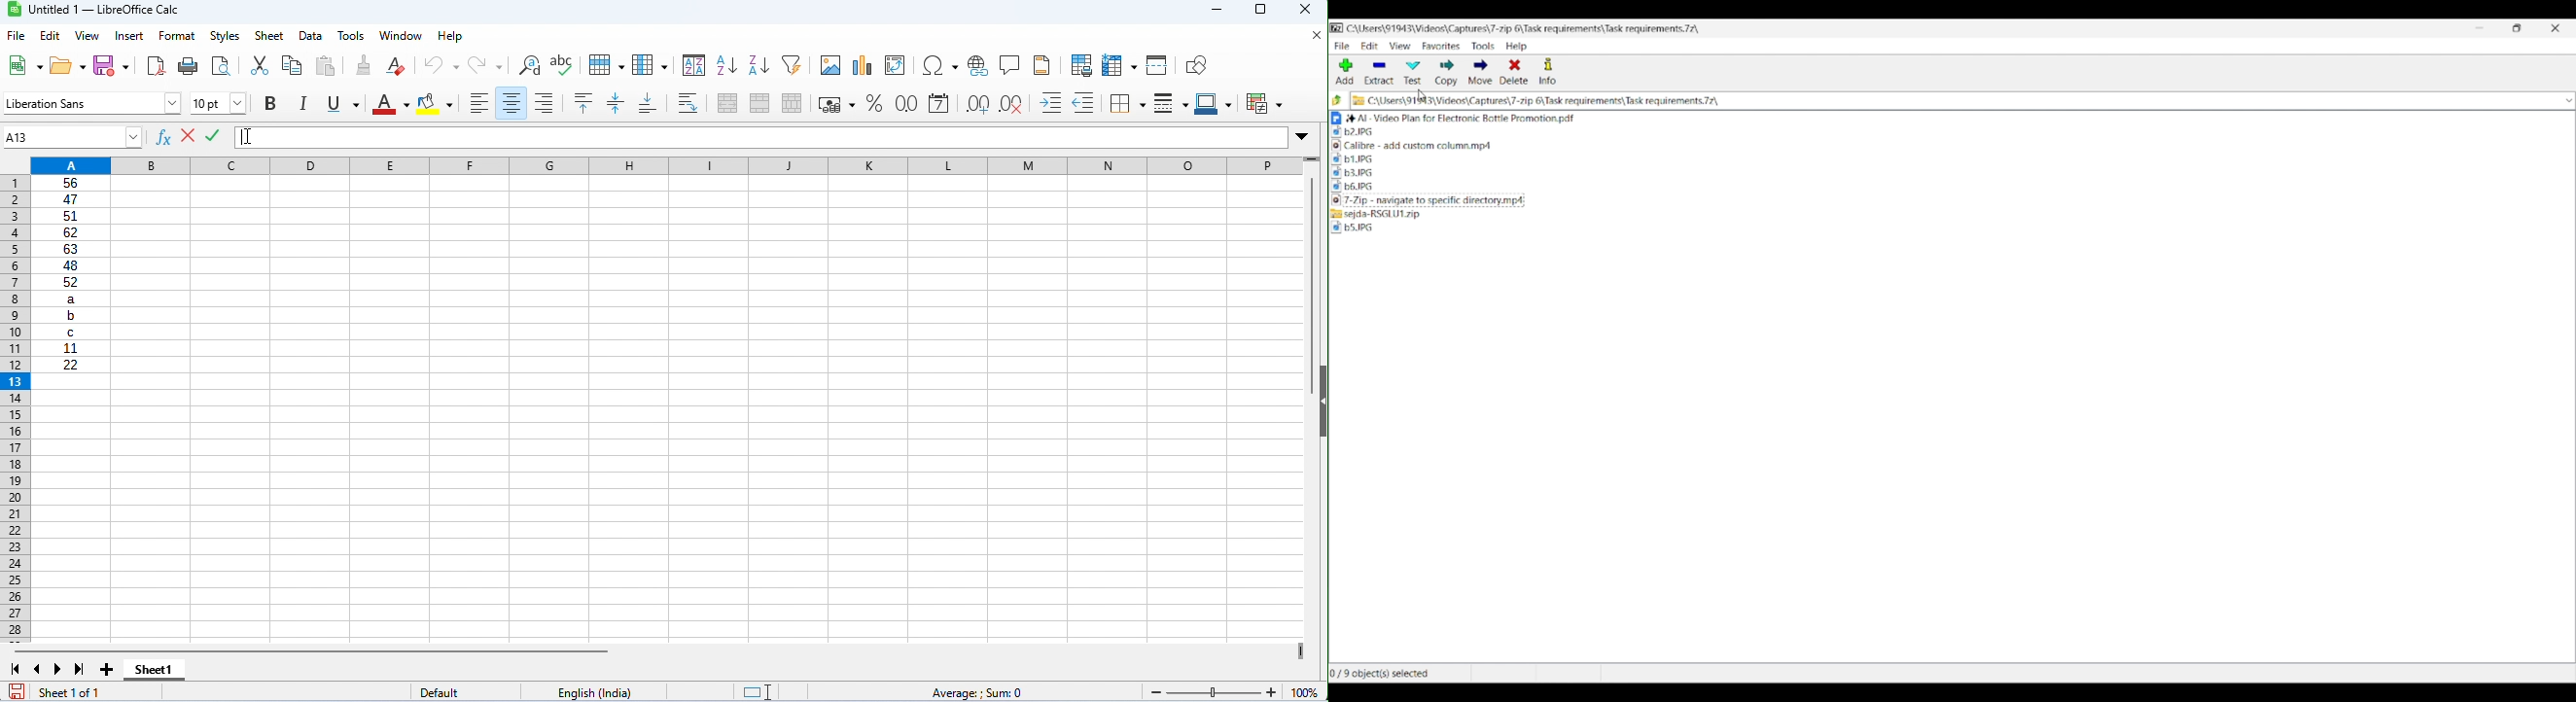  What do you see at coordinates (974, 692) in the screenshot?
I see `Average: ; Sum: 0` at bounding box center [974, 692].